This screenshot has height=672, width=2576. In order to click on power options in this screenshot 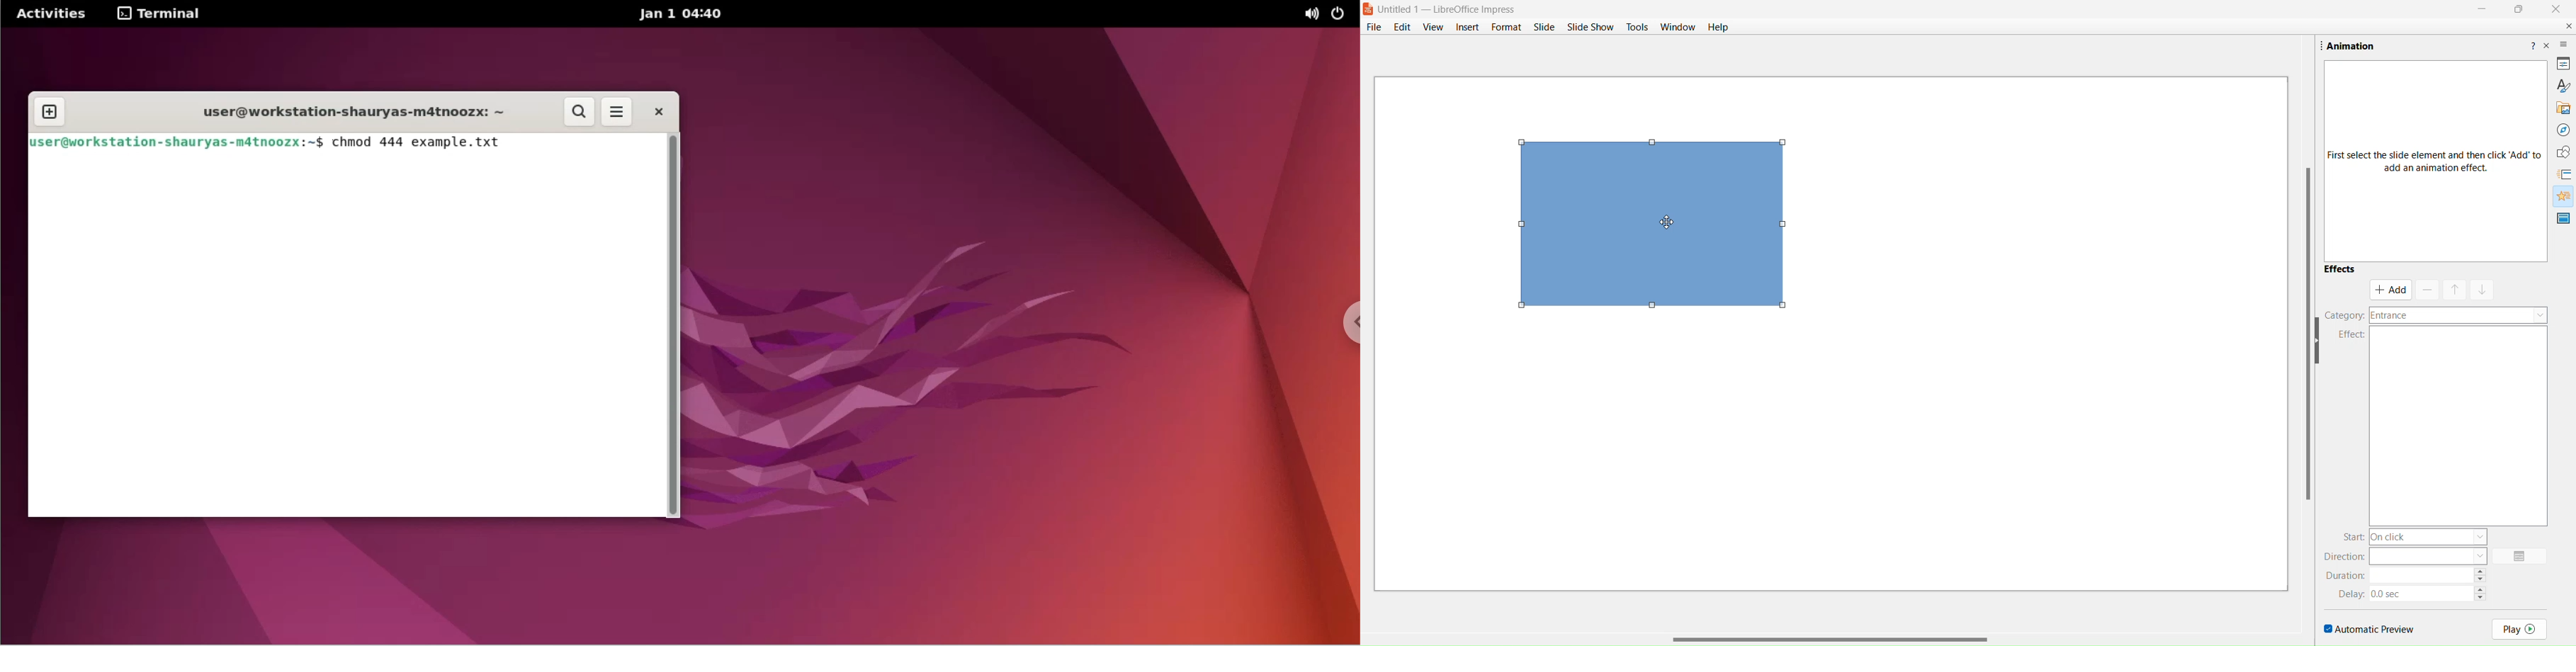, I will do `click(1342, 13)`.